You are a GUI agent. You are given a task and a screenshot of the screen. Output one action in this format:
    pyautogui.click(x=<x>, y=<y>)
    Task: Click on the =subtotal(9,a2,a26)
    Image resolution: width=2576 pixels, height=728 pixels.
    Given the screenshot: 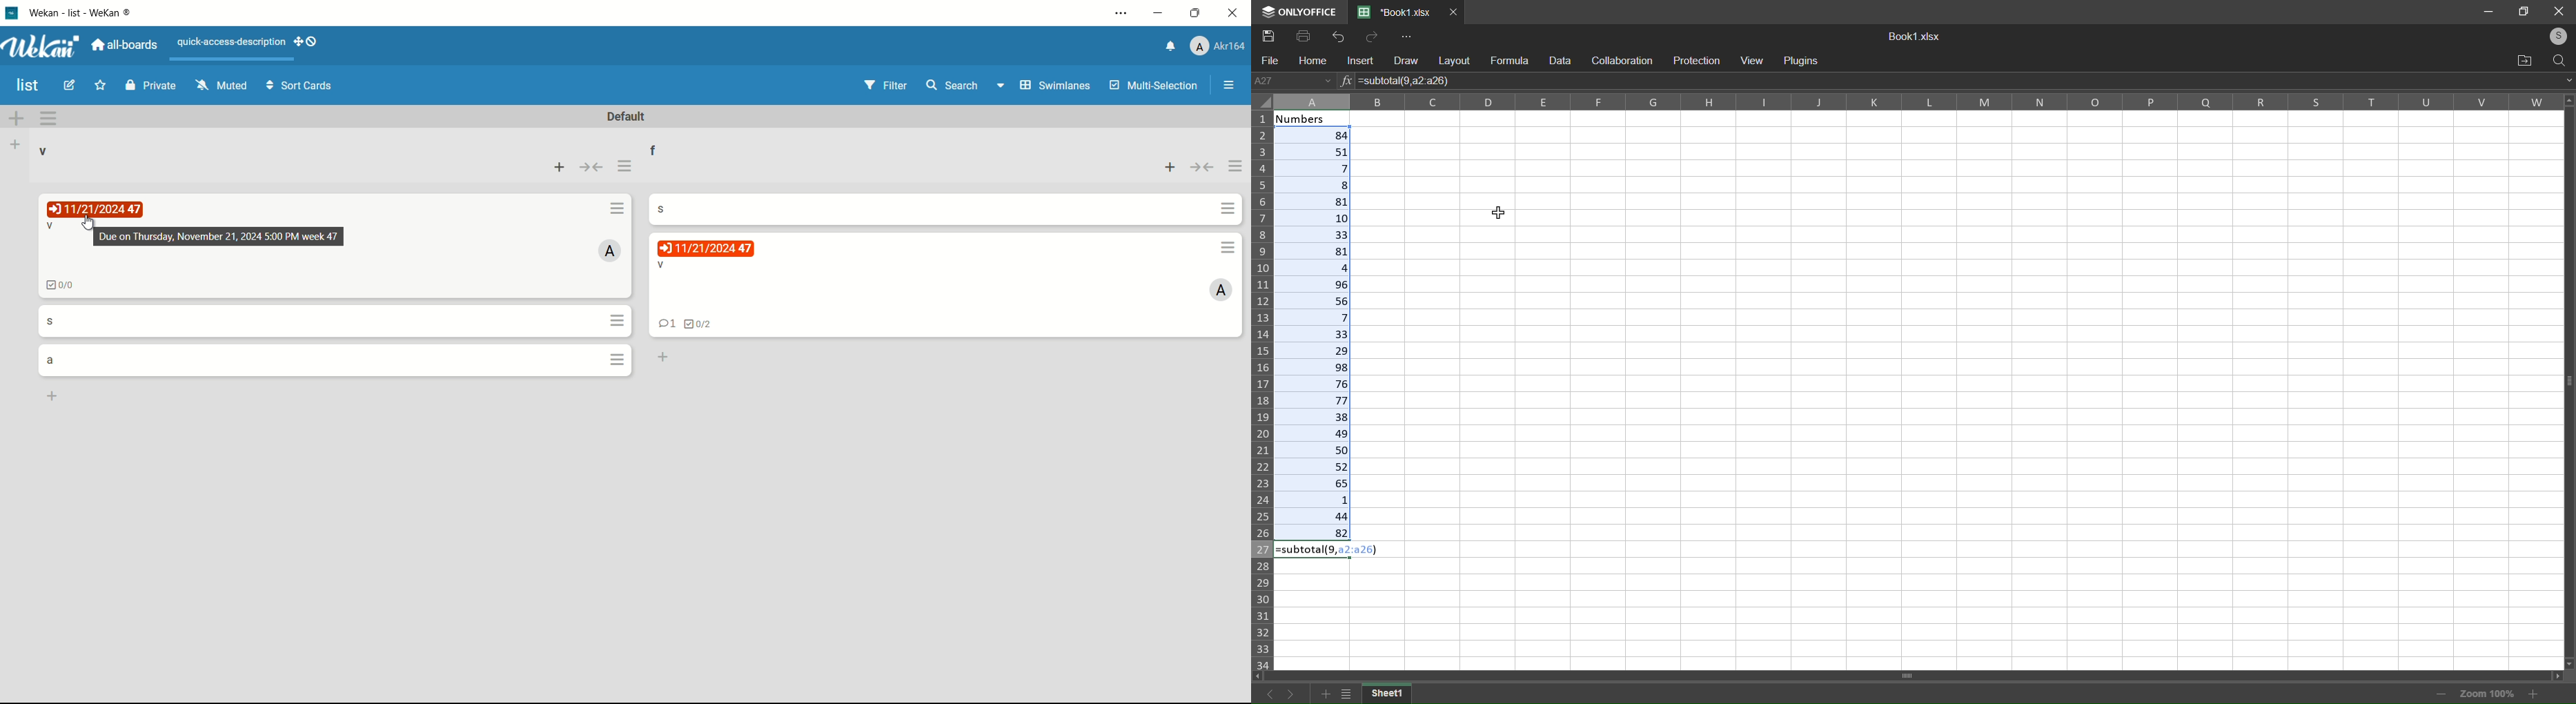 What is the action you would take?
    pyautogui.click(x=1408, y=81)
    